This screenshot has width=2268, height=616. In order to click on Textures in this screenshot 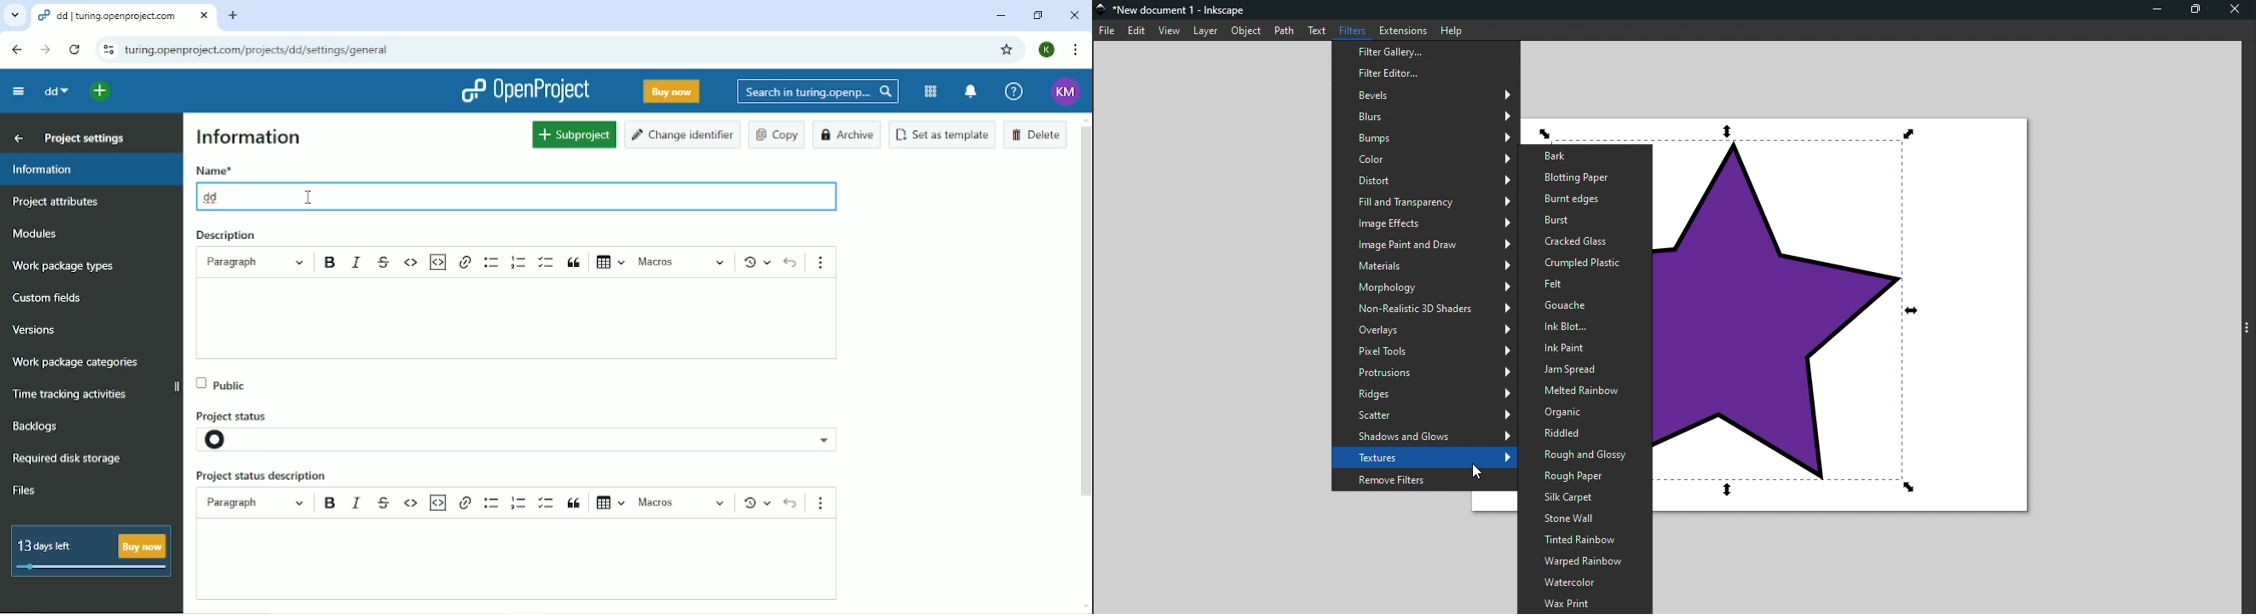, I will do `click(1423, 457)`.